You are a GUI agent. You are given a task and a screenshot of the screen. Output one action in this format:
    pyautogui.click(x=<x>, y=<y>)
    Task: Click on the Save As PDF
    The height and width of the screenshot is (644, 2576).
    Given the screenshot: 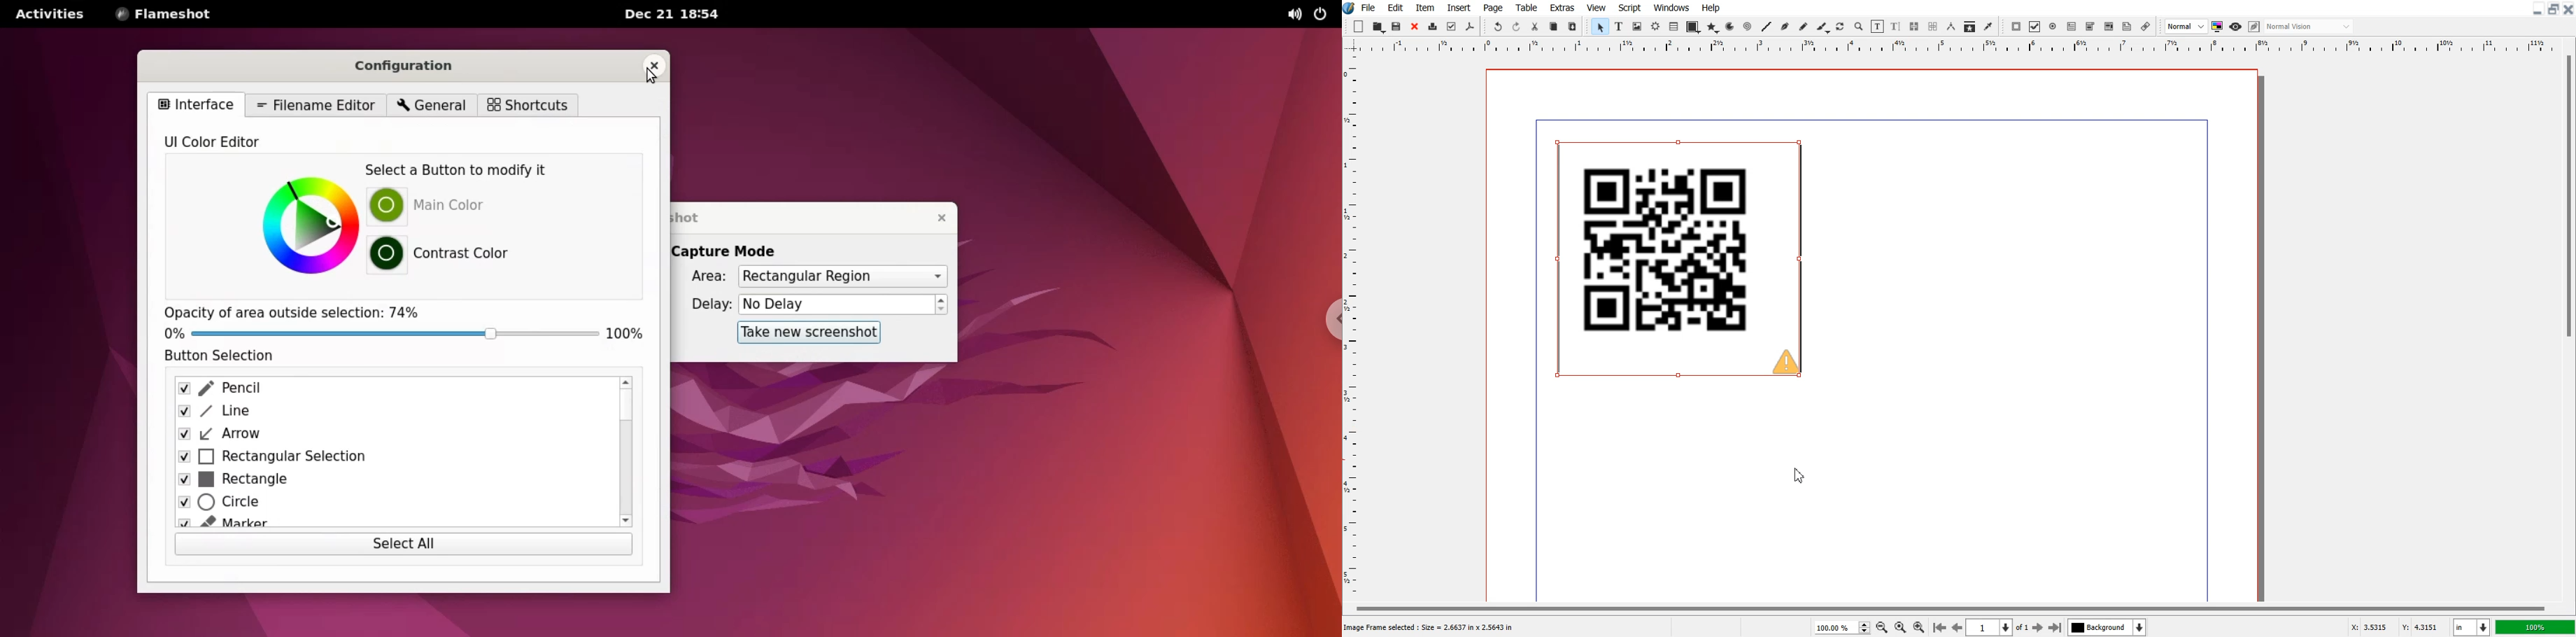 What is the action you would take?
    pyautogui.click(x=1470, y=27)
    